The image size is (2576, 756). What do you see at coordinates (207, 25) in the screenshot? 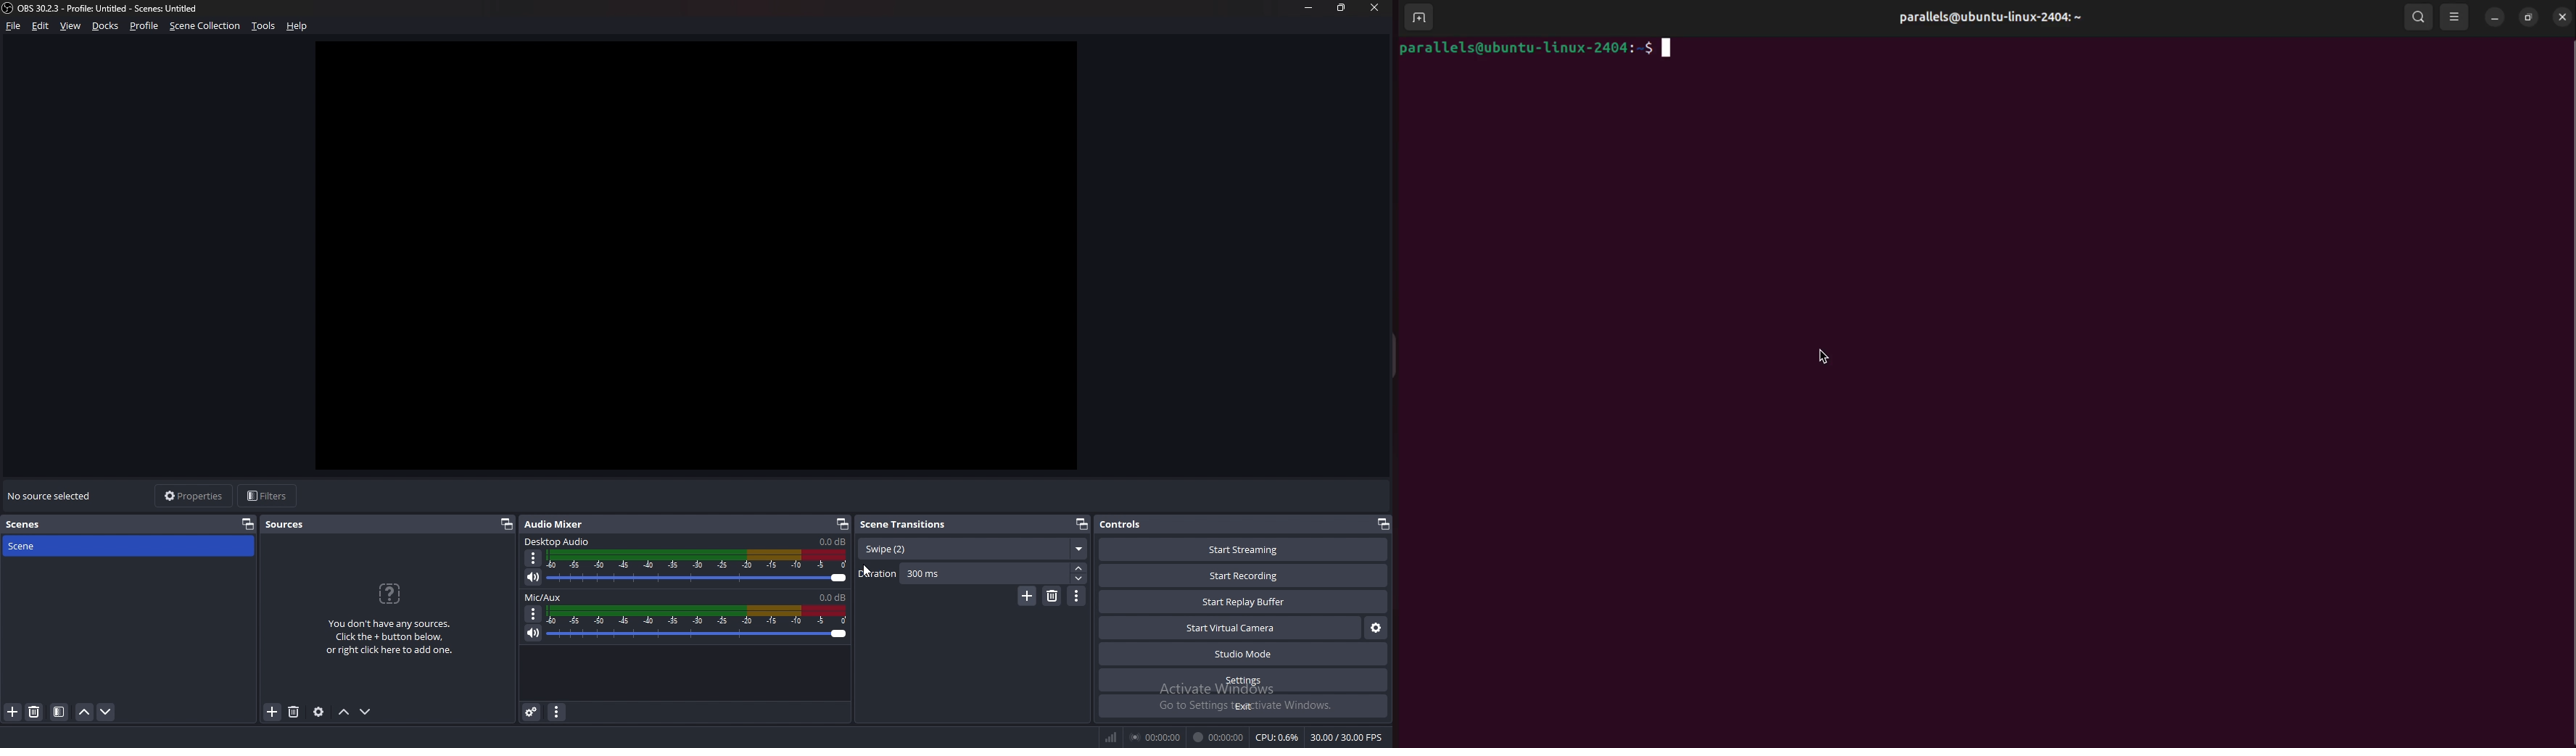
I see `scene collection` at bounding box center [207, 25].